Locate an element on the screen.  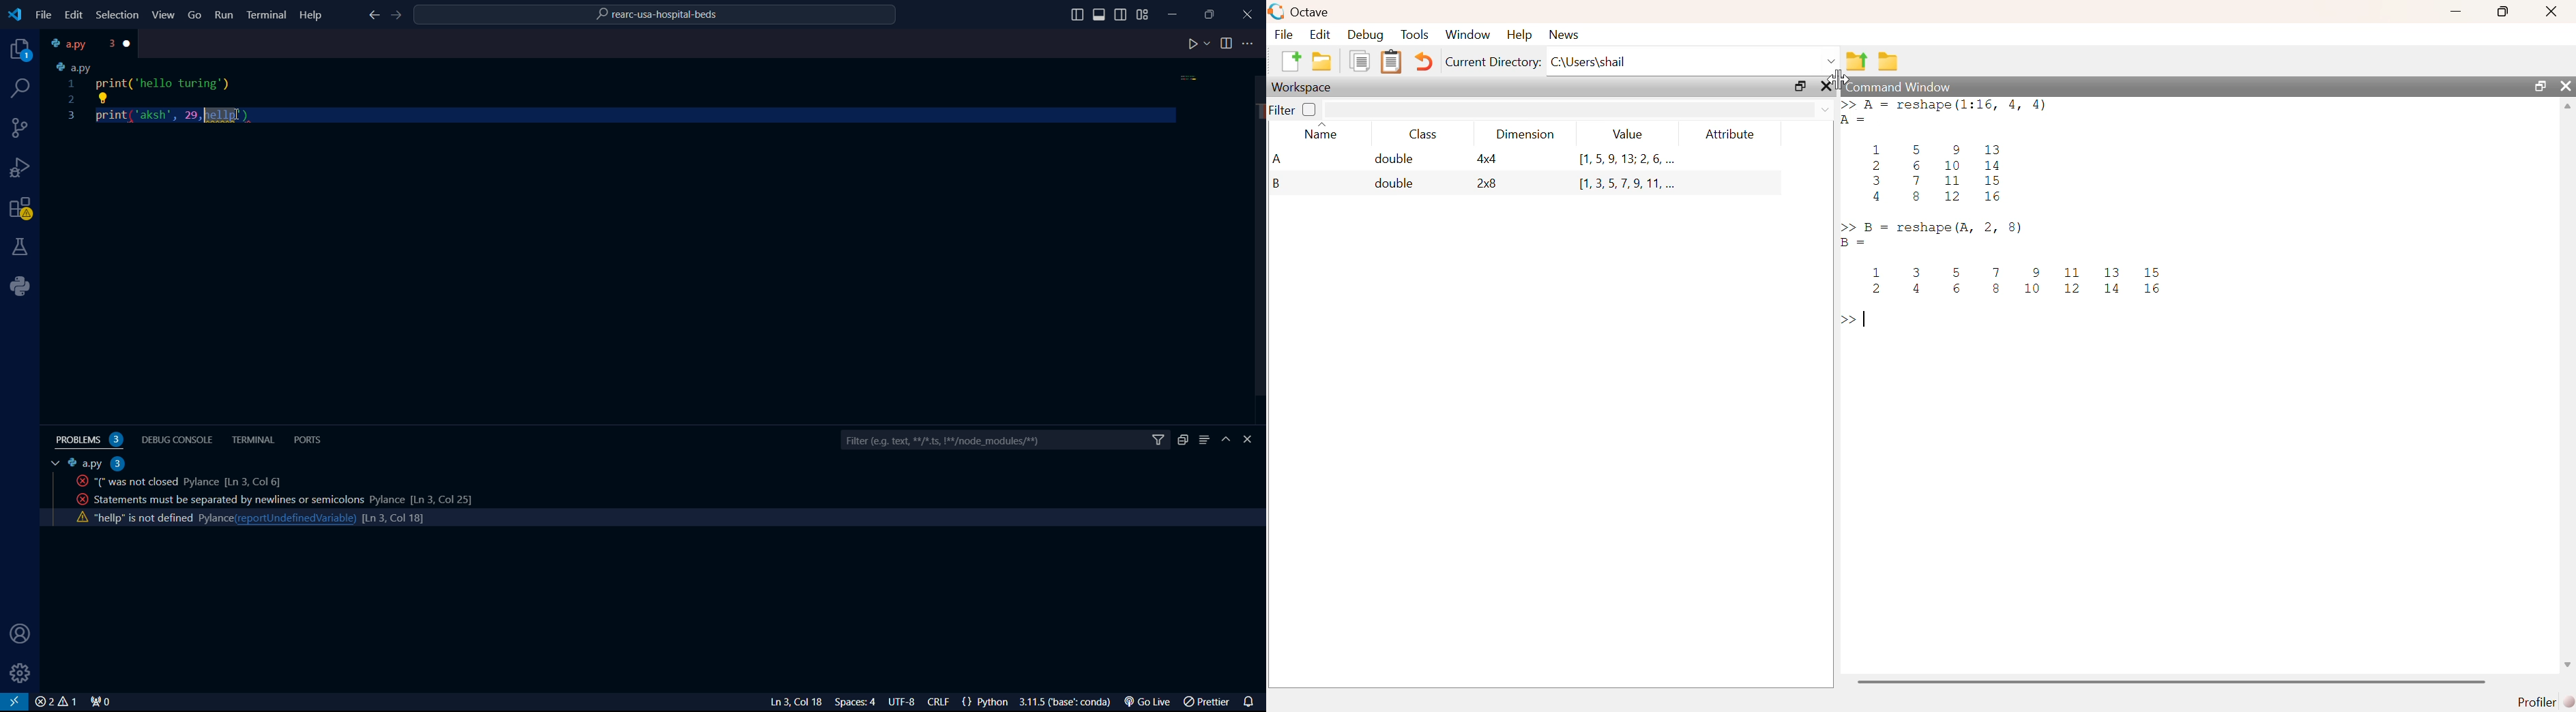
Go Live is located at coordinates (1151, 702).